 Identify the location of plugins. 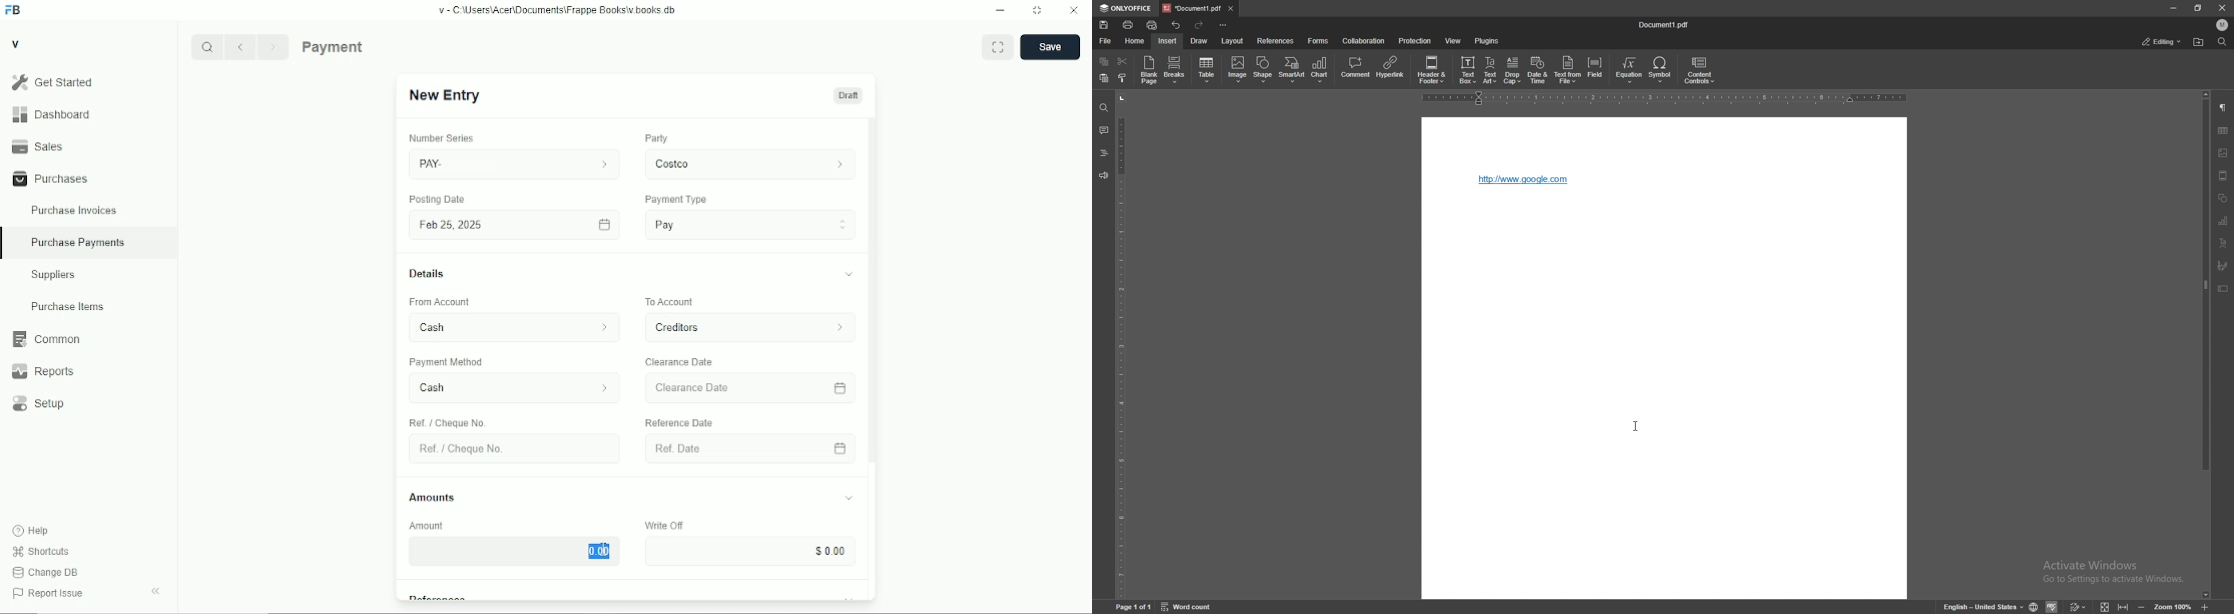
(1486, 40).